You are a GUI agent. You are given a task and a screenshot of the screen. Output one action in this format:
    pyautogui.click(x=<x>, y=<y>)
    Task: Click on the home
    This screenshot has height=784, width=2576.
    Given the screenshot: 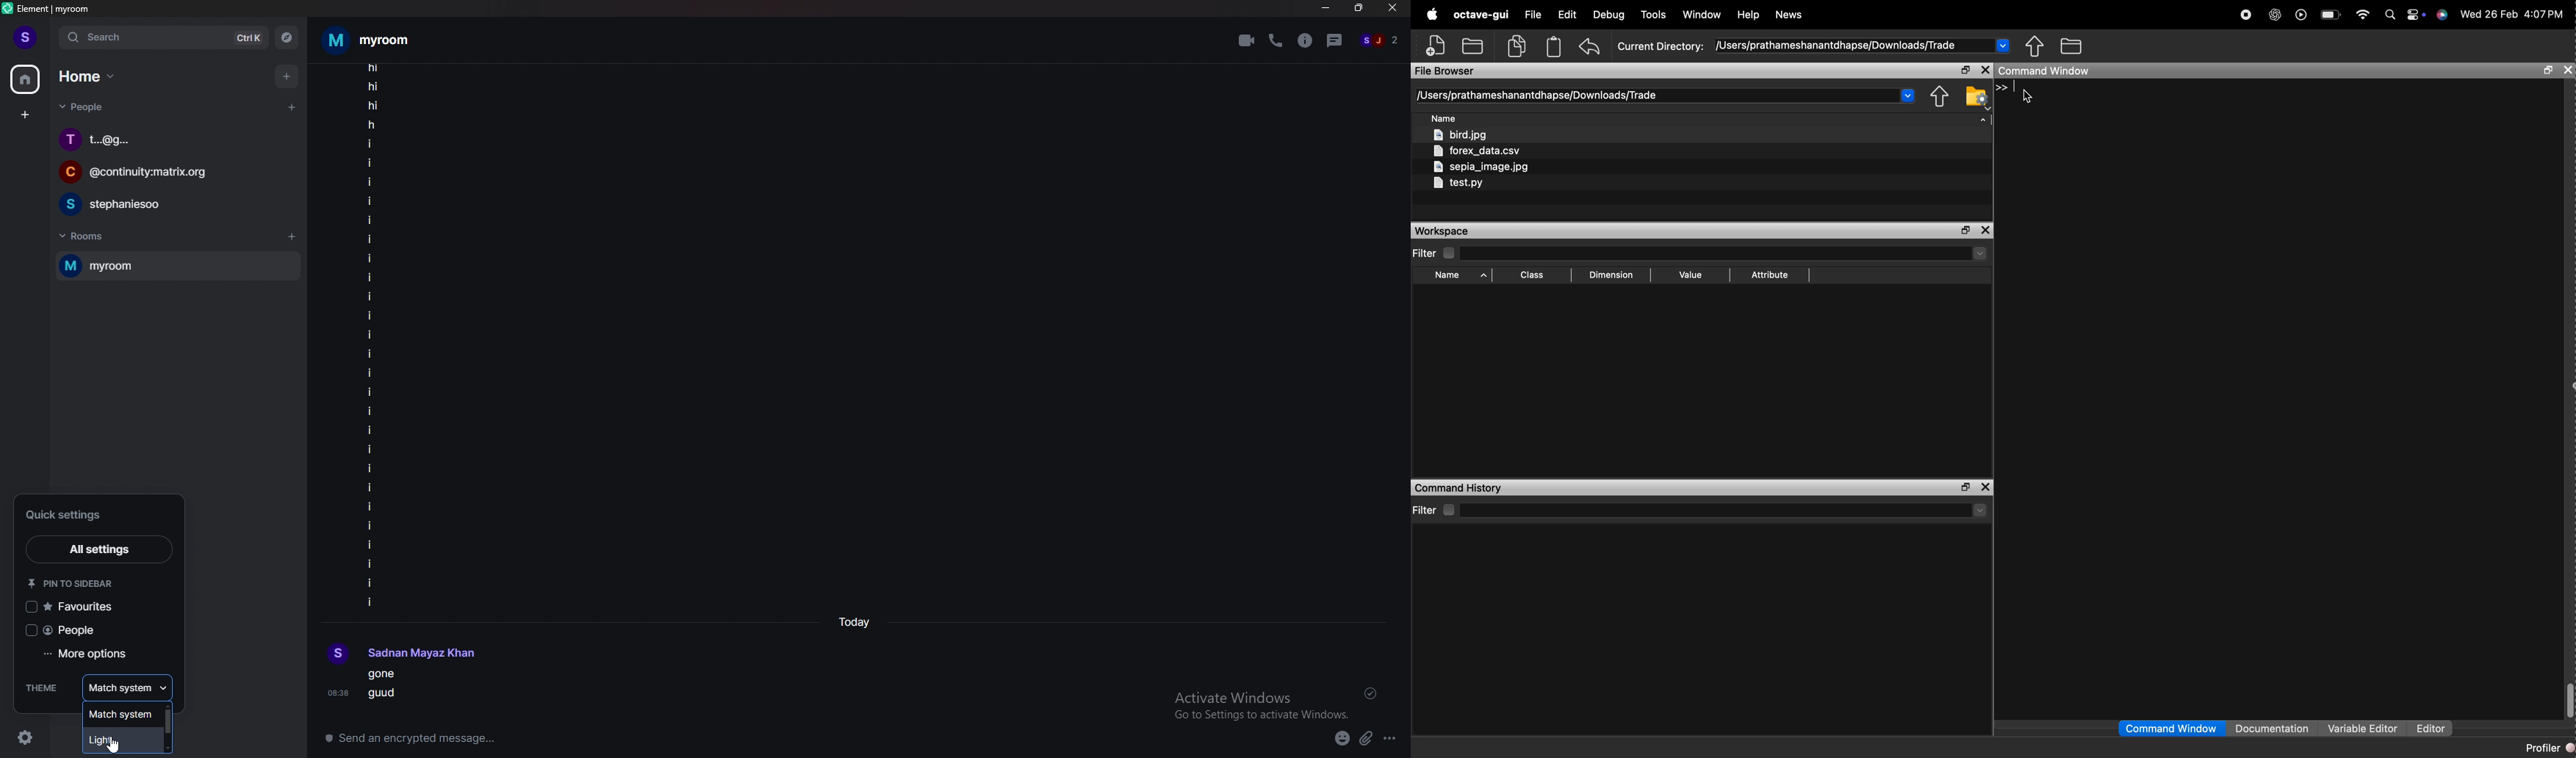 What is the action you would take?
    pyautogui.click(x=26, y=80)
    